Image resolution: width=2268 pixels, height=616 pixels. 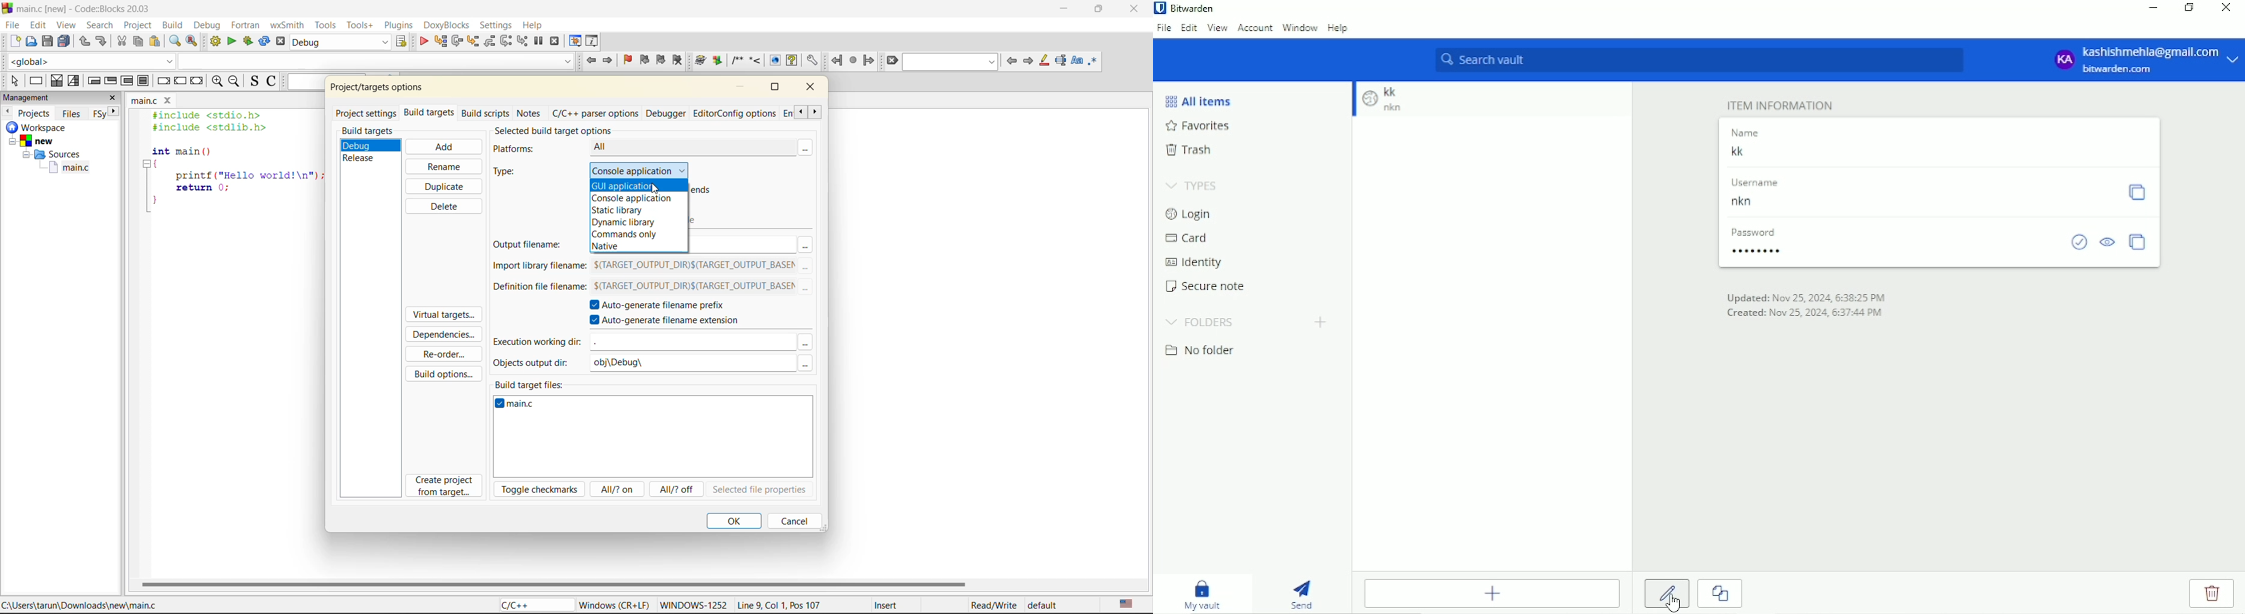 What do you see at coordinates (457, 40) in the screenshot?
I see `next line` at bounding box center [457, 40].